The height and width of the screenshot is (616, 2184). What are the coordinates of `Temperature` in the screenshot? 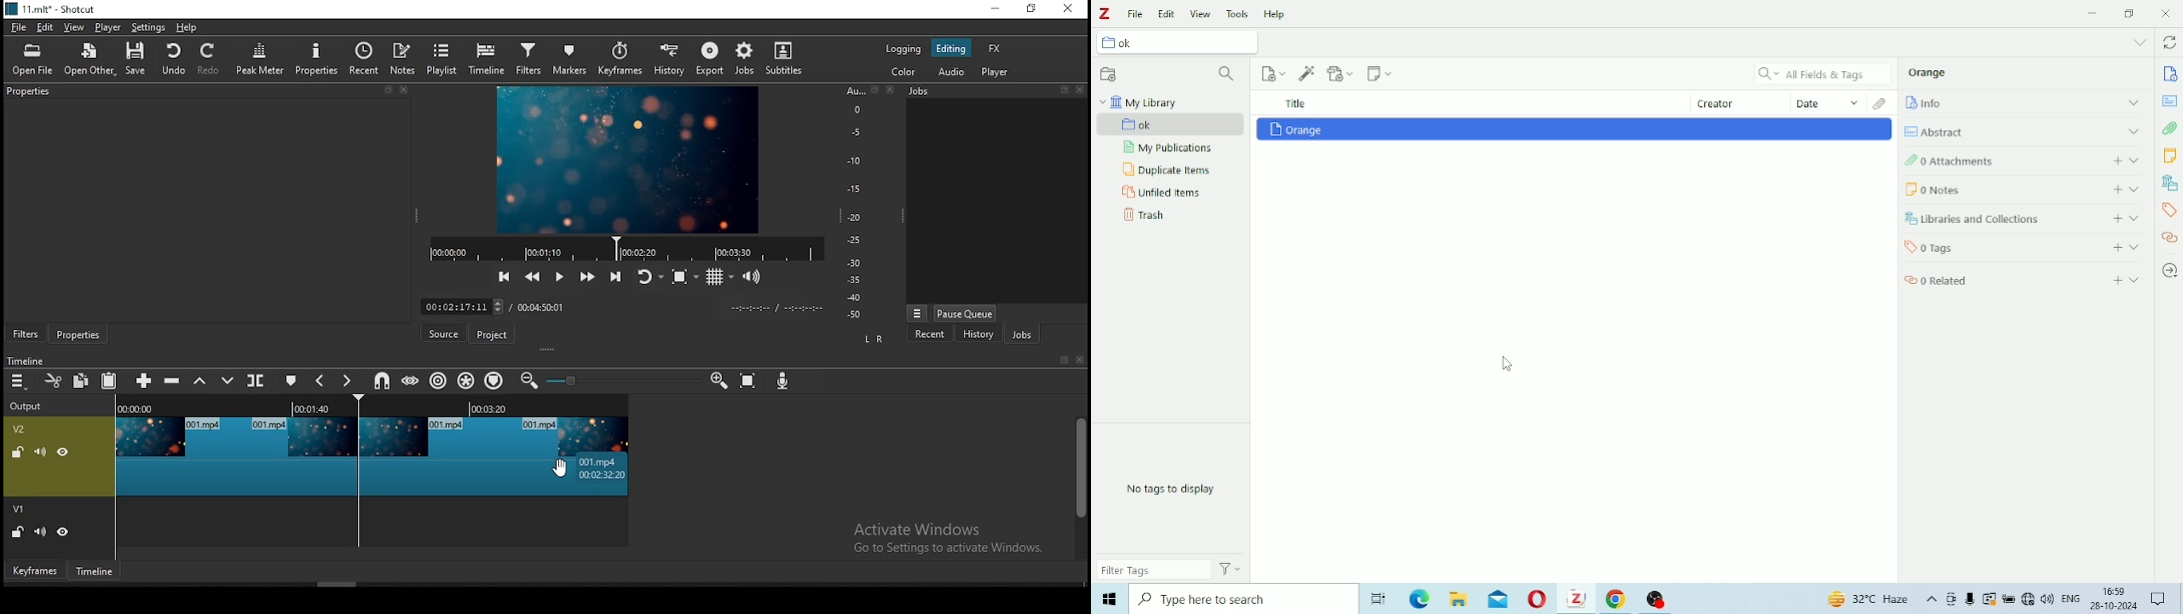 It's located at (1870, 600).